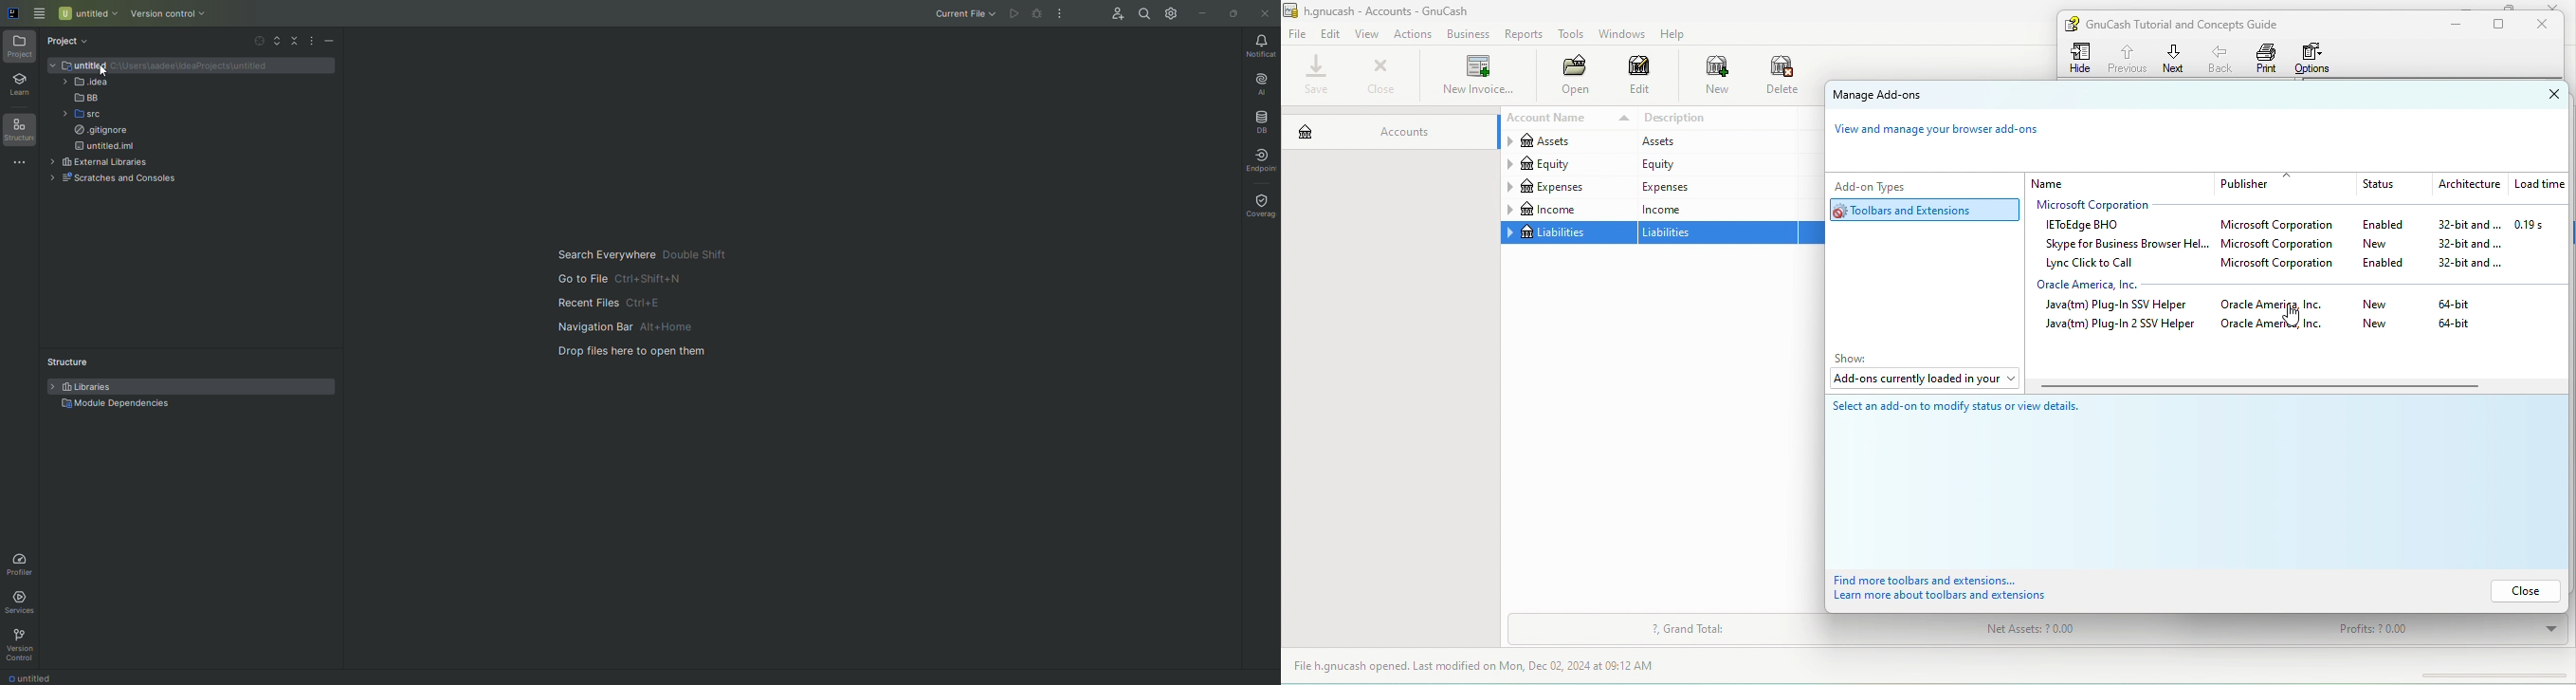  What do you see at coordinates (1570, 77) in the screenshot?
I see `open` at bounding box center [1570, 77].